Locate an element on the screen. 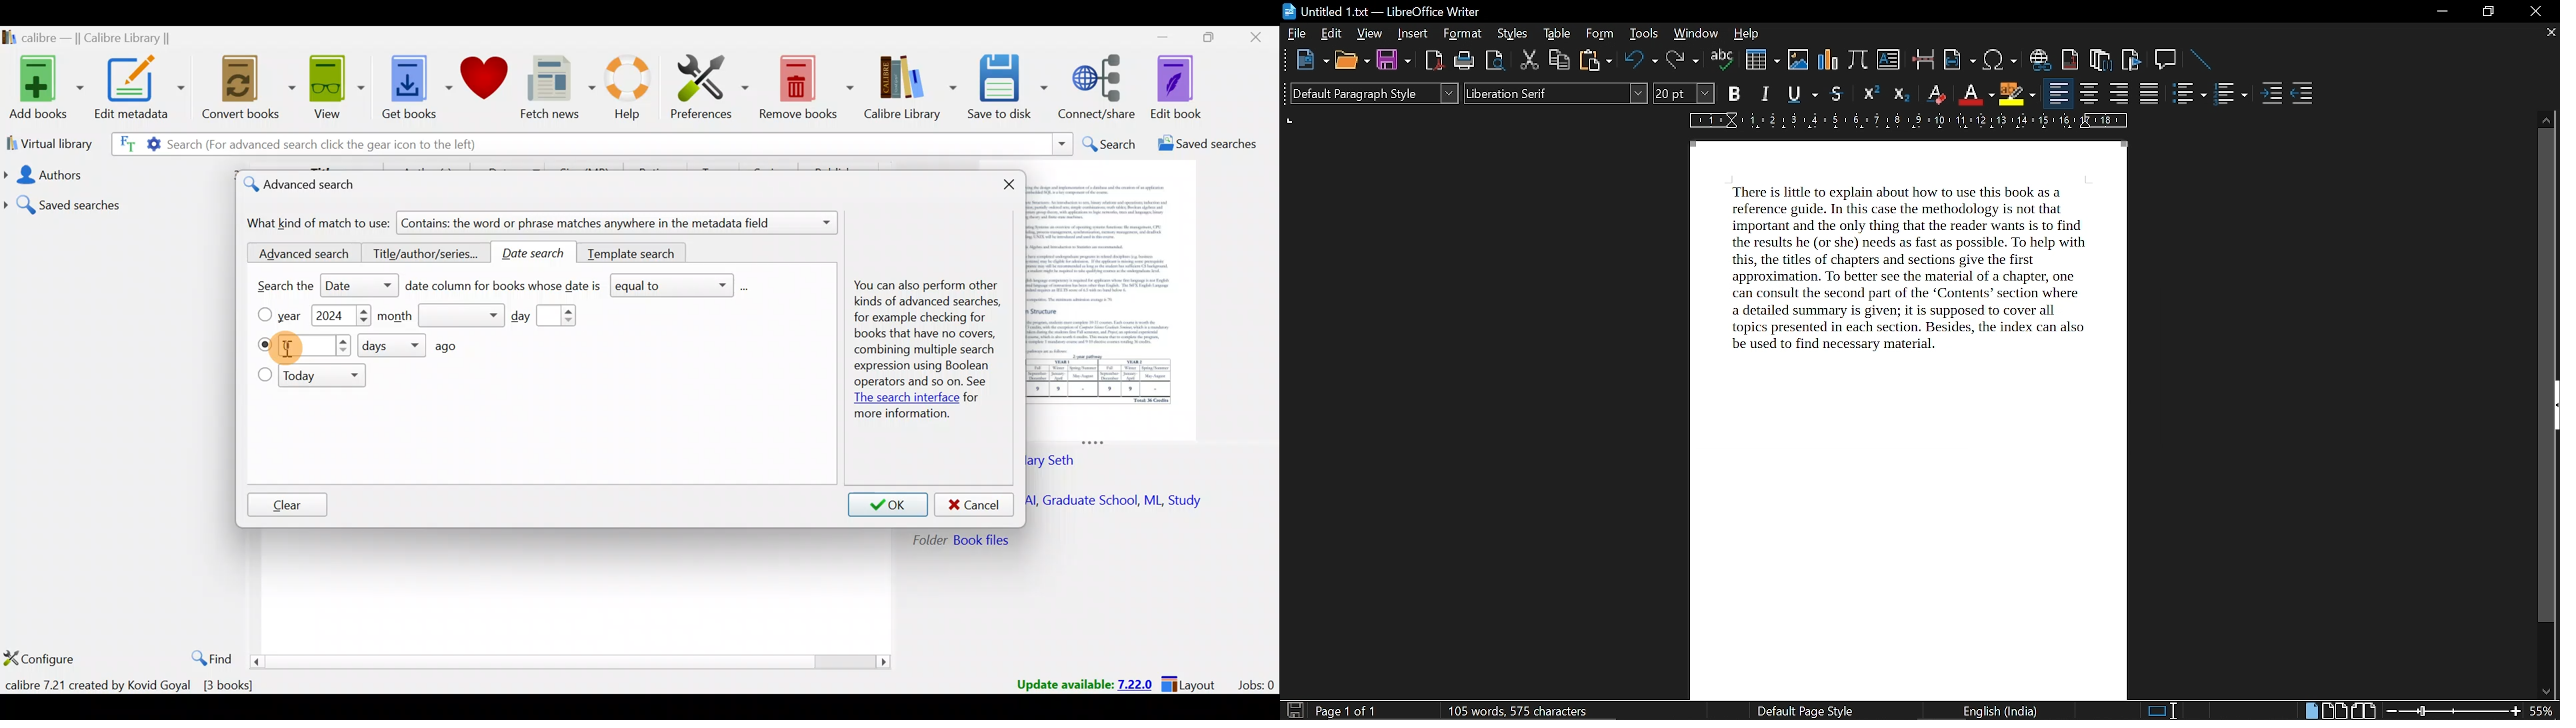 Image resolution: width=2576 pixels, height=728 pixels. restore down is located at coordinates (2486, 12).